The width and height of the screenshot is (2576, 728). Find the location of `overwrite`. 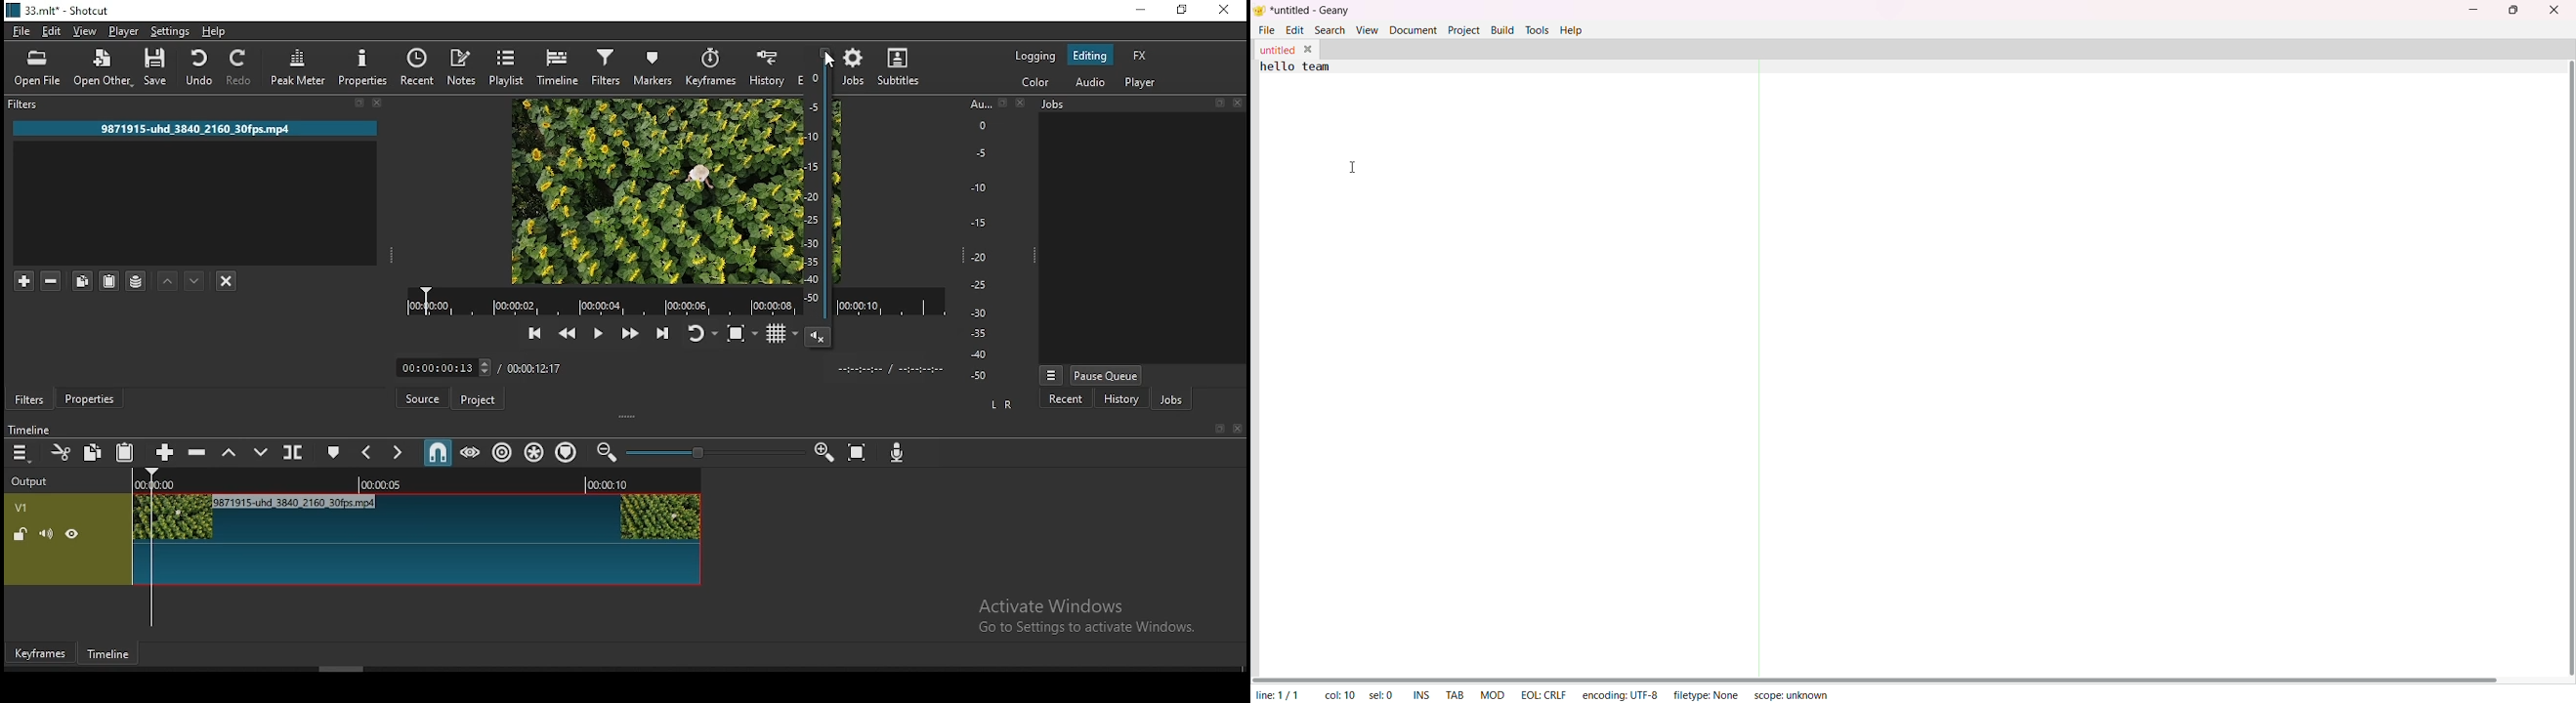

overwrite is located at coordinates (261, 454).